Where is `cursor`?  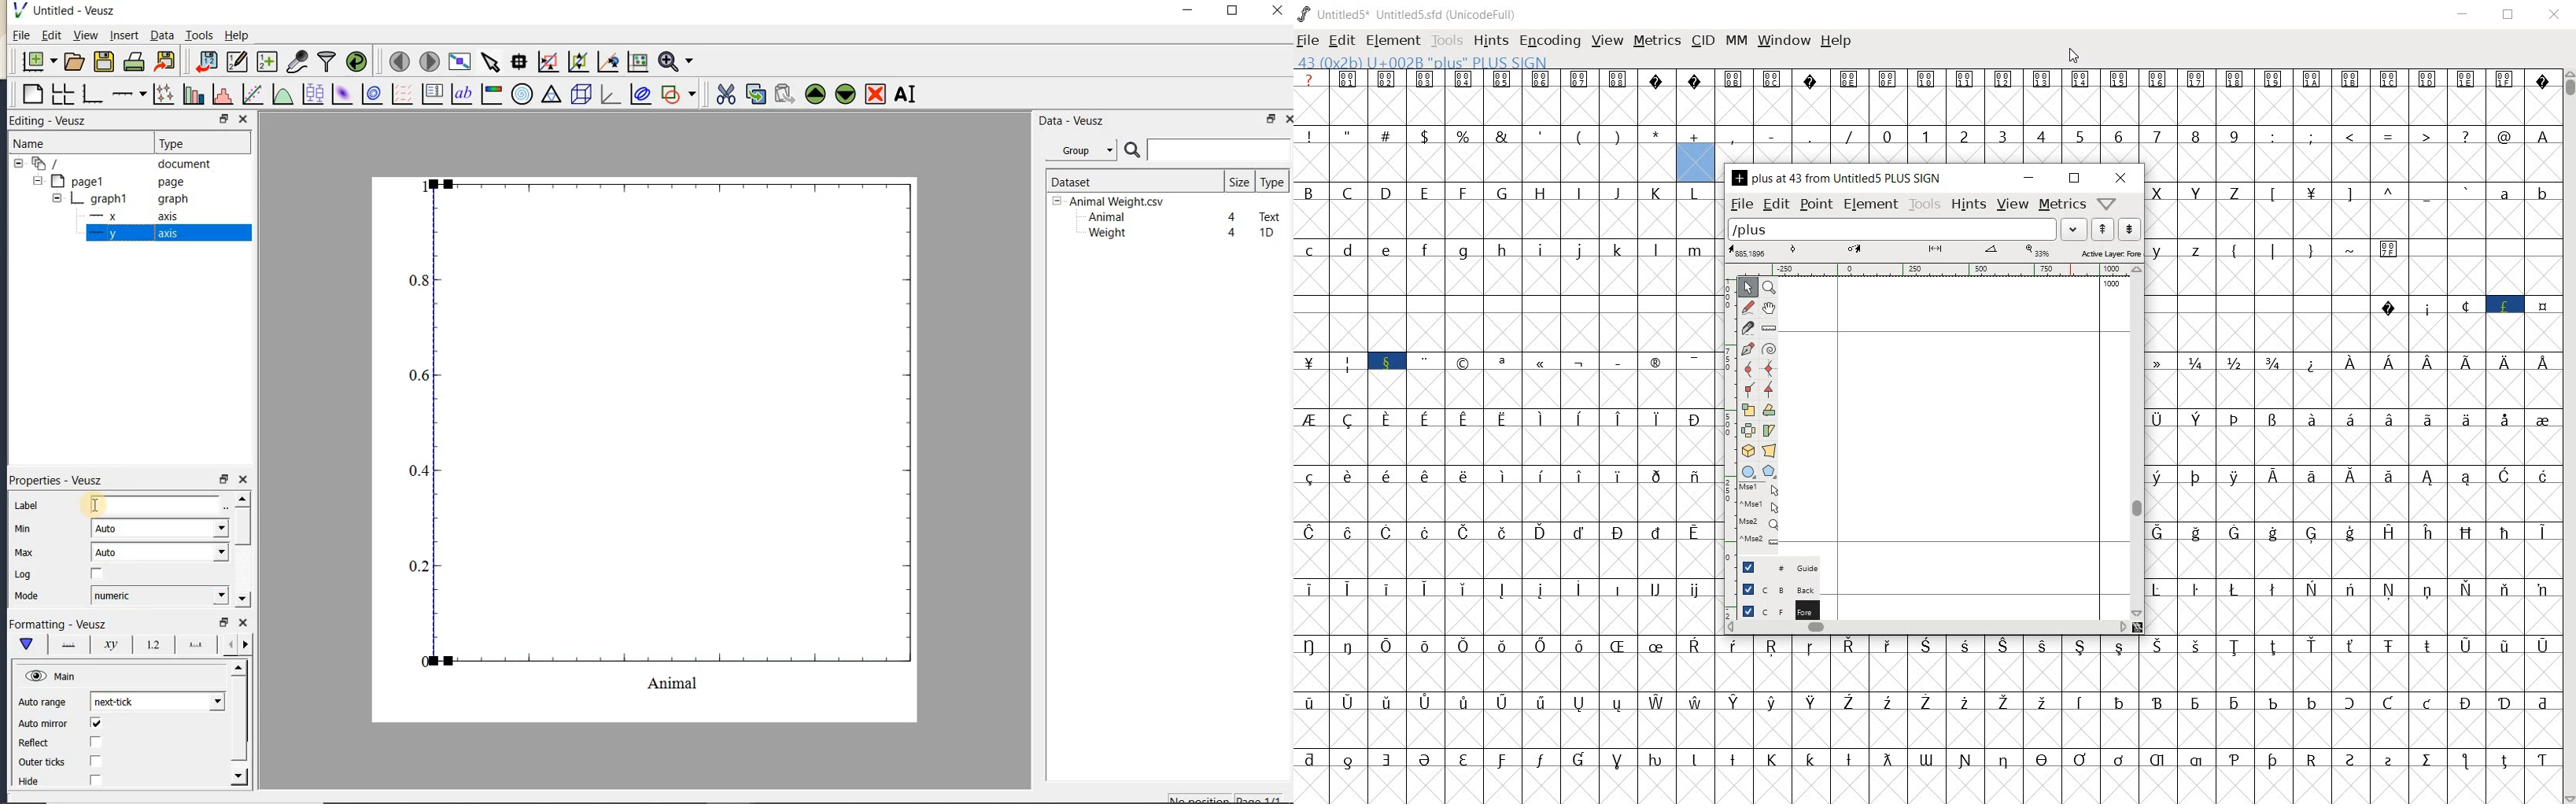 cursor is located at coordinates (91, 504).